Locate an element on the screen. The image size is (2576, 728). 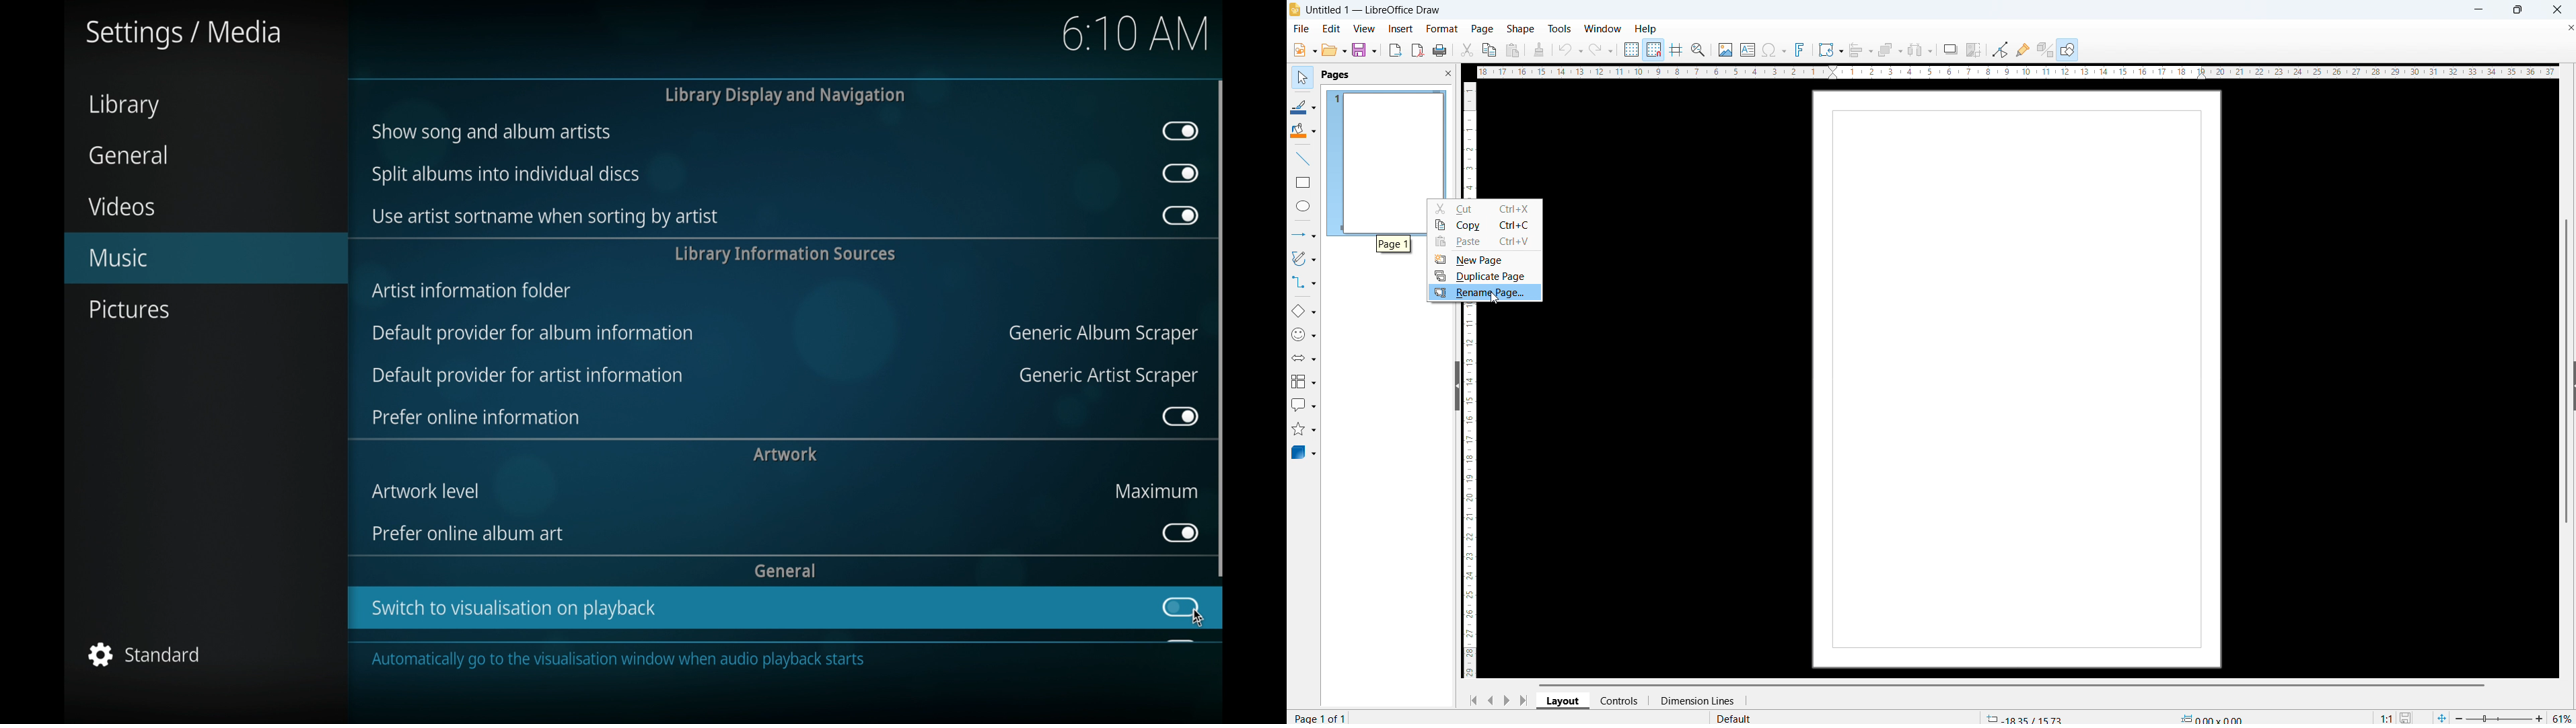
maximize is located at coordinates (2517, 10).